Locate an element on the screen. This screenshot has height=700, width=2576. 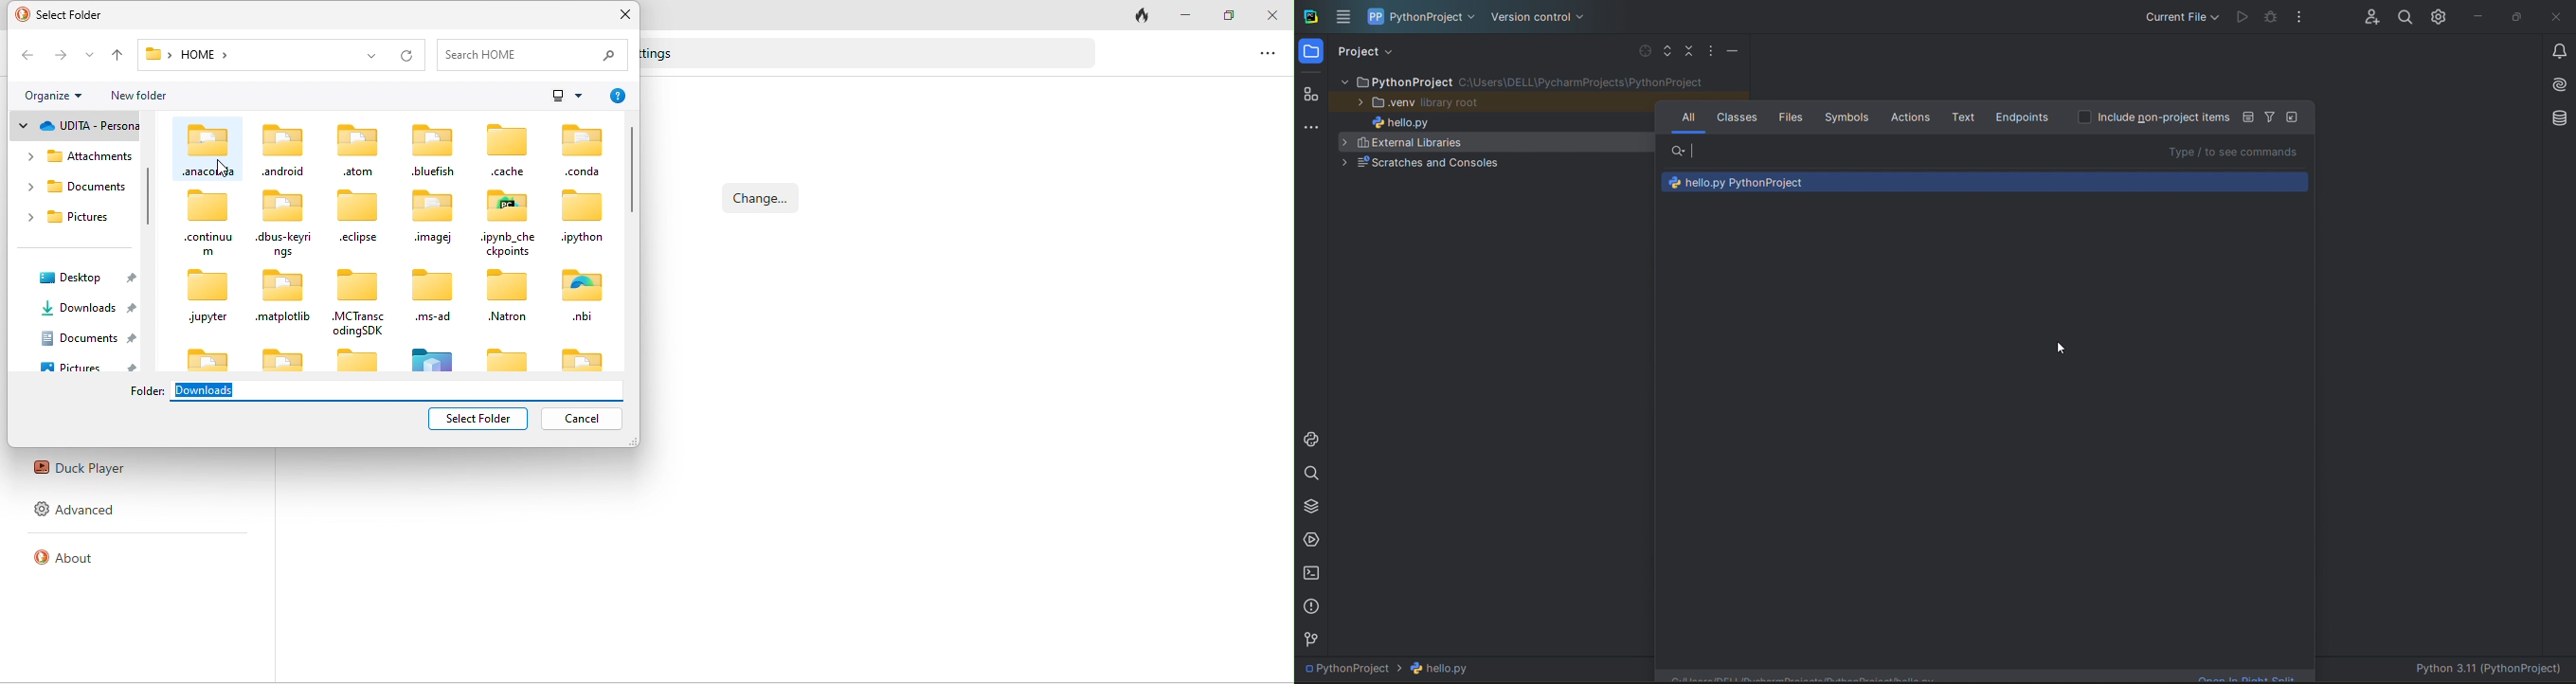
version contol is located at coordinates (1313, 641).